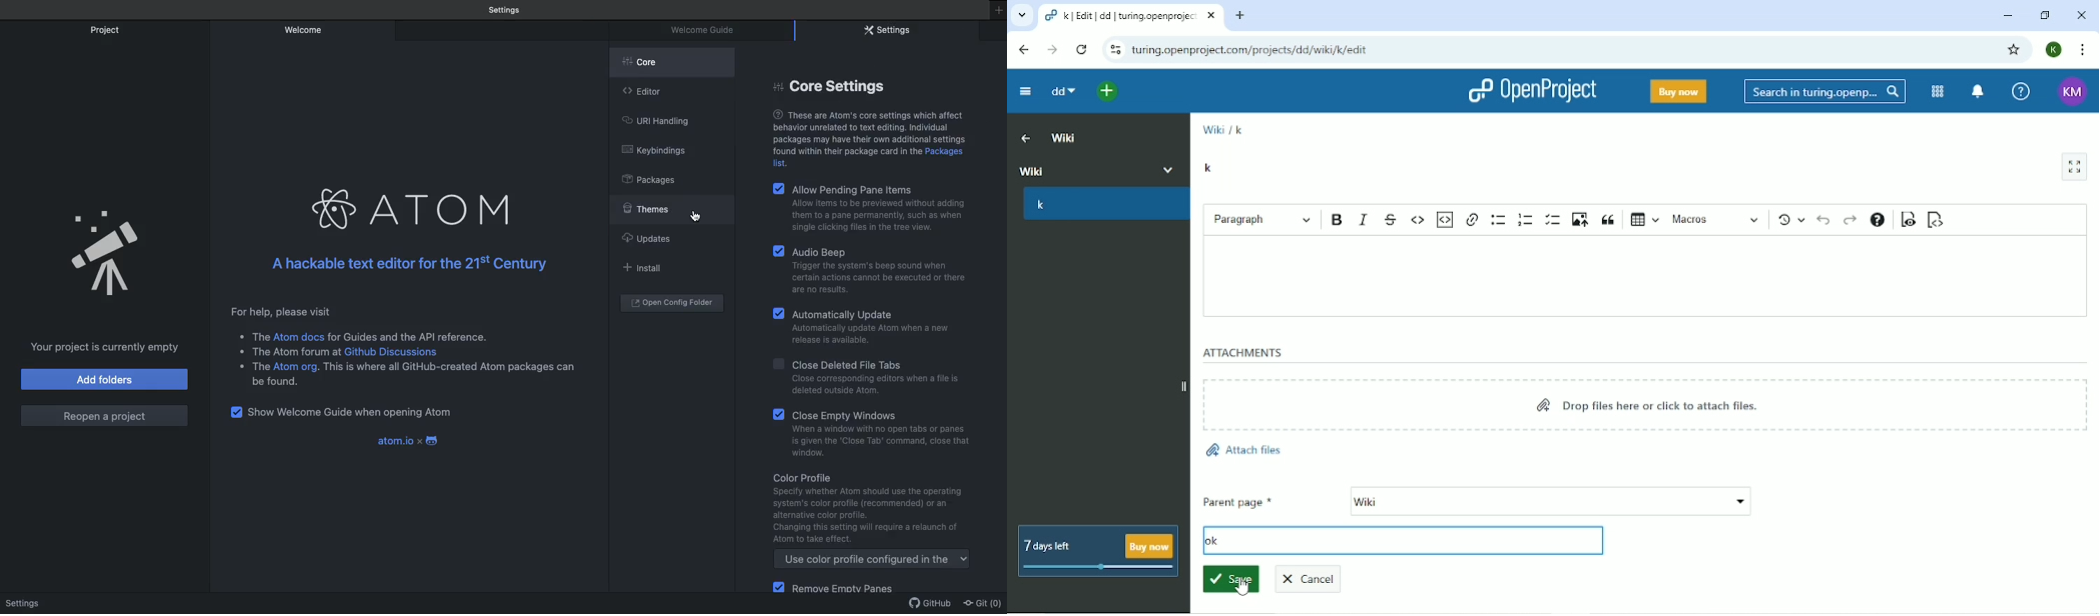 This screenshot has height=616, width=2100. What do you see at coordinates (1473, 218) in the screenshot?
I see `Link` at bounding box center [1473, 218].